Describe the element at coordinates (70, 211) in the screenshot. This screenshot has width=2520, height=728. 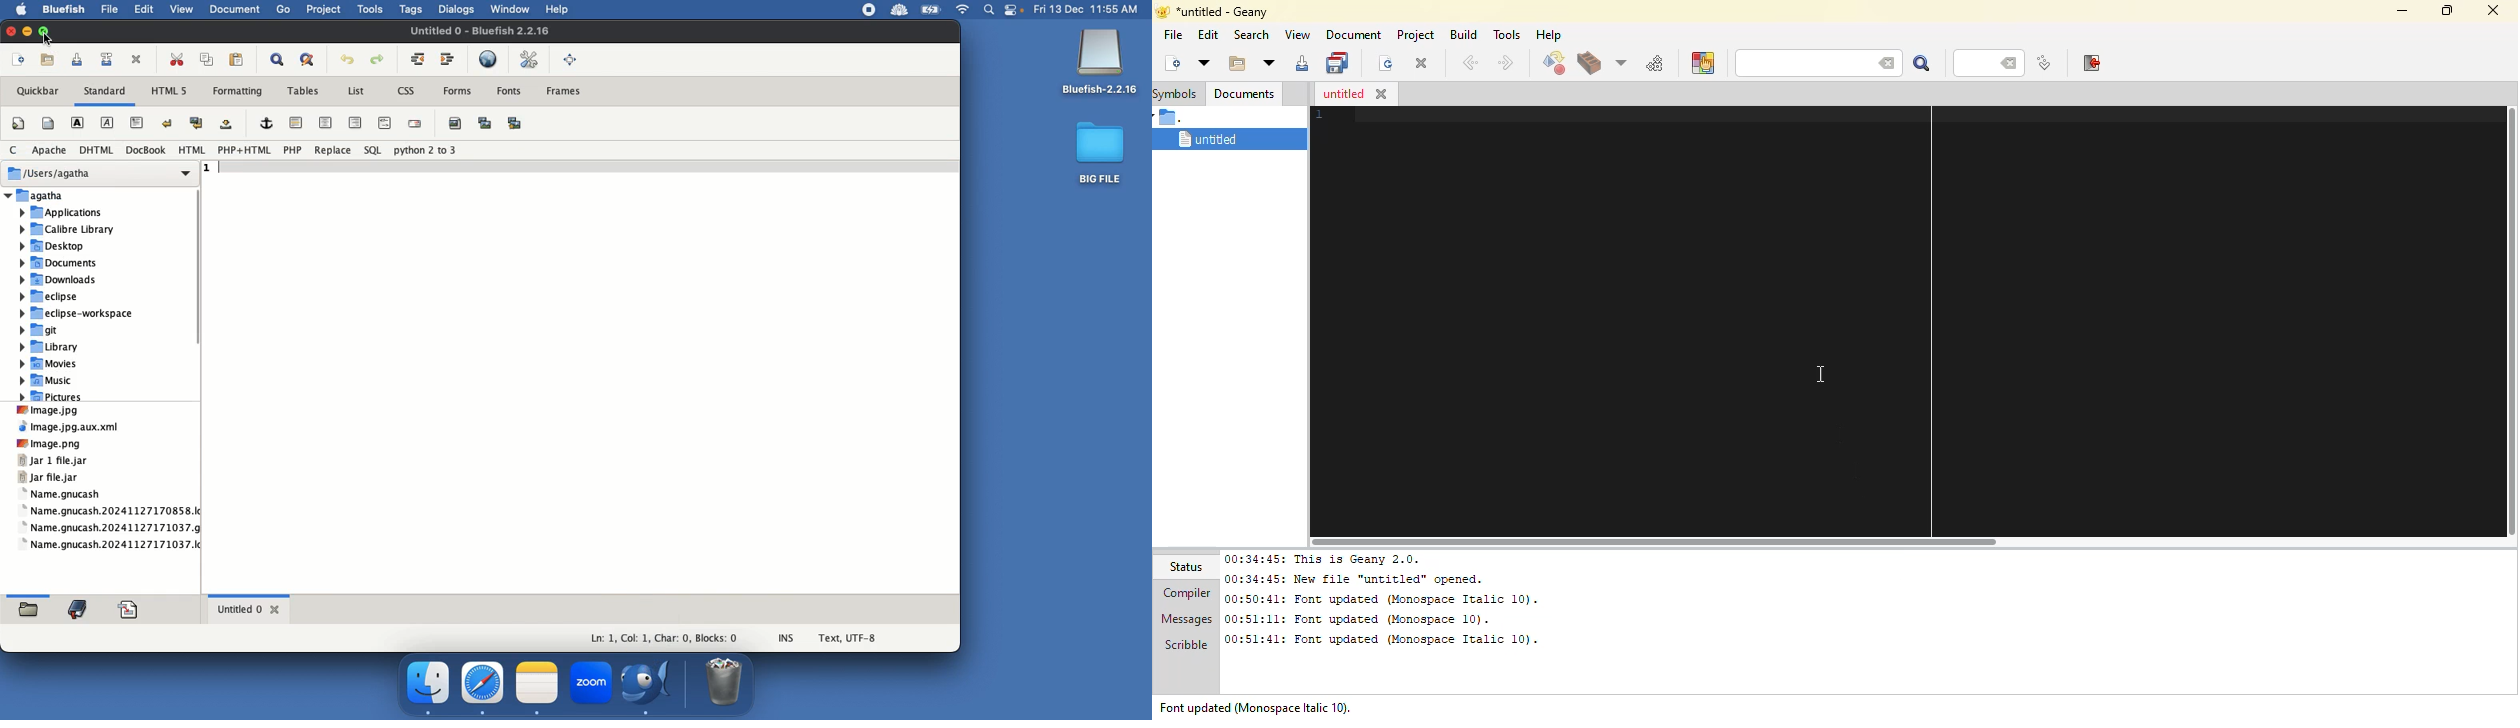
I see `applications` at that location.